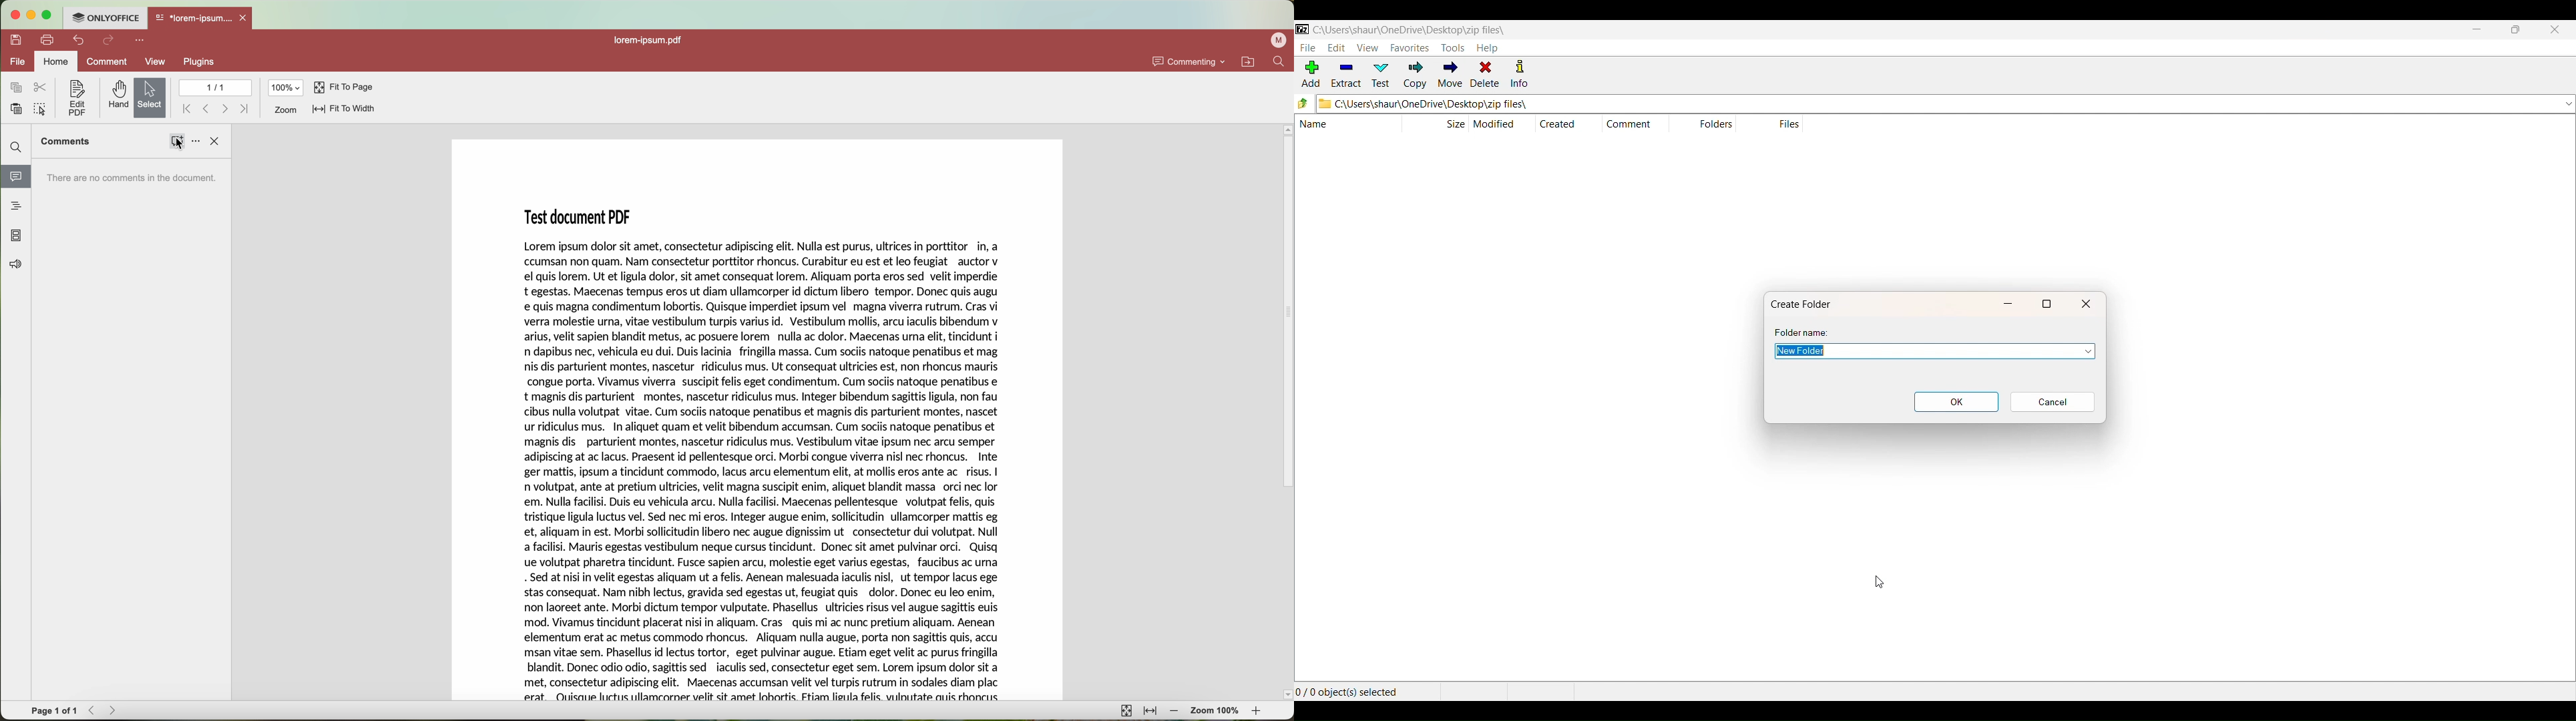  I want to click on CREATED, so click(1558, 124).